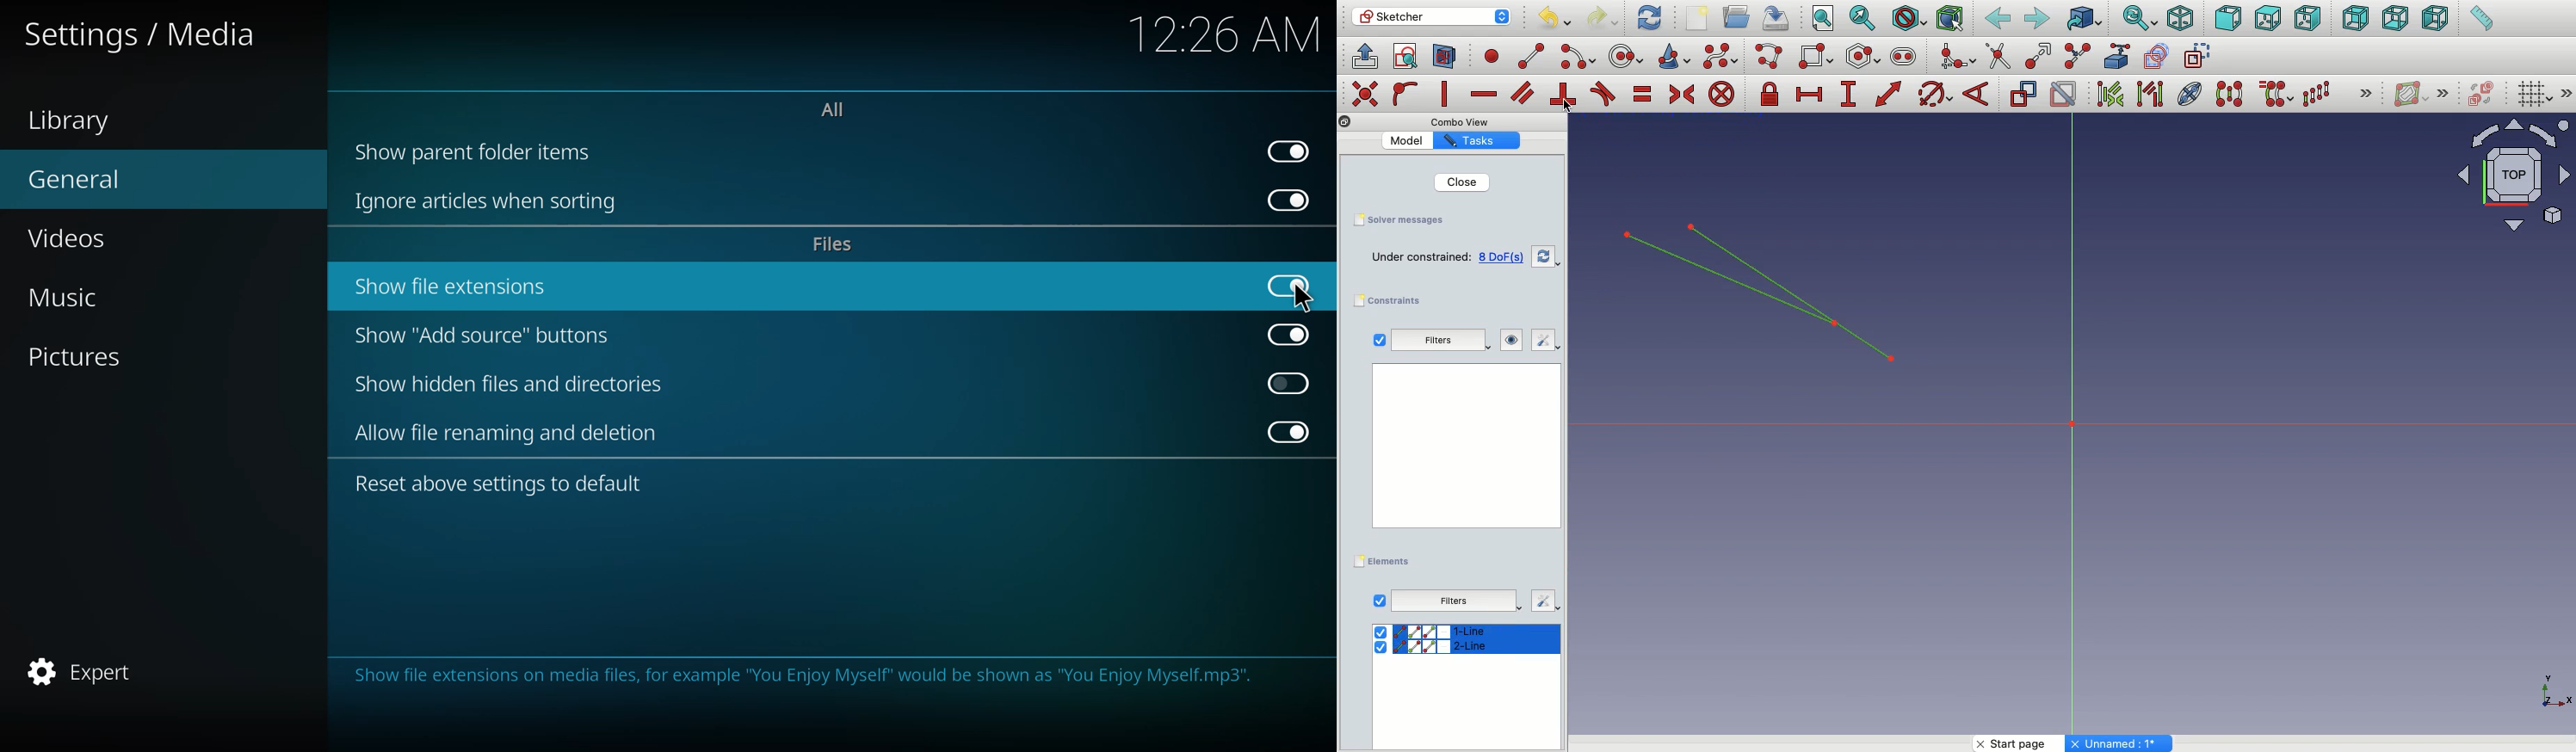  What do you see at coordinates (2318, 93) in the screenshot?
I see `Rectangular array` at bounding box center [2318, 93].